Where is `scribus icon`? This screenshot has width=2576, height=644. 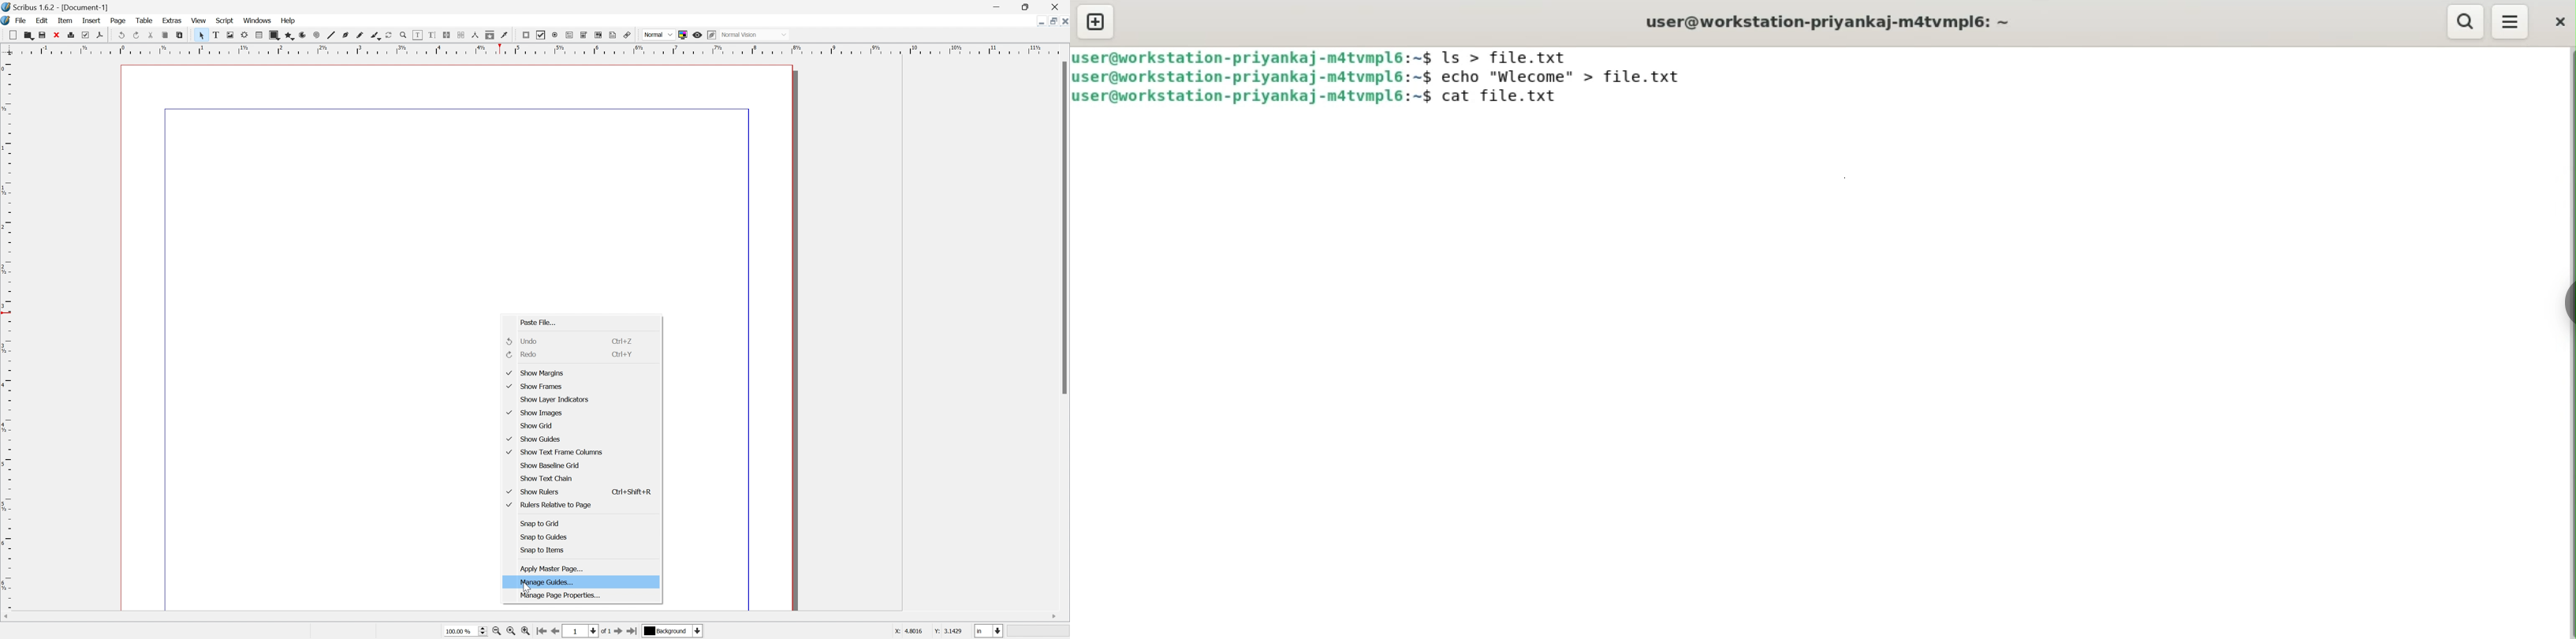 scribus icon is located at coordinates (7, 21).